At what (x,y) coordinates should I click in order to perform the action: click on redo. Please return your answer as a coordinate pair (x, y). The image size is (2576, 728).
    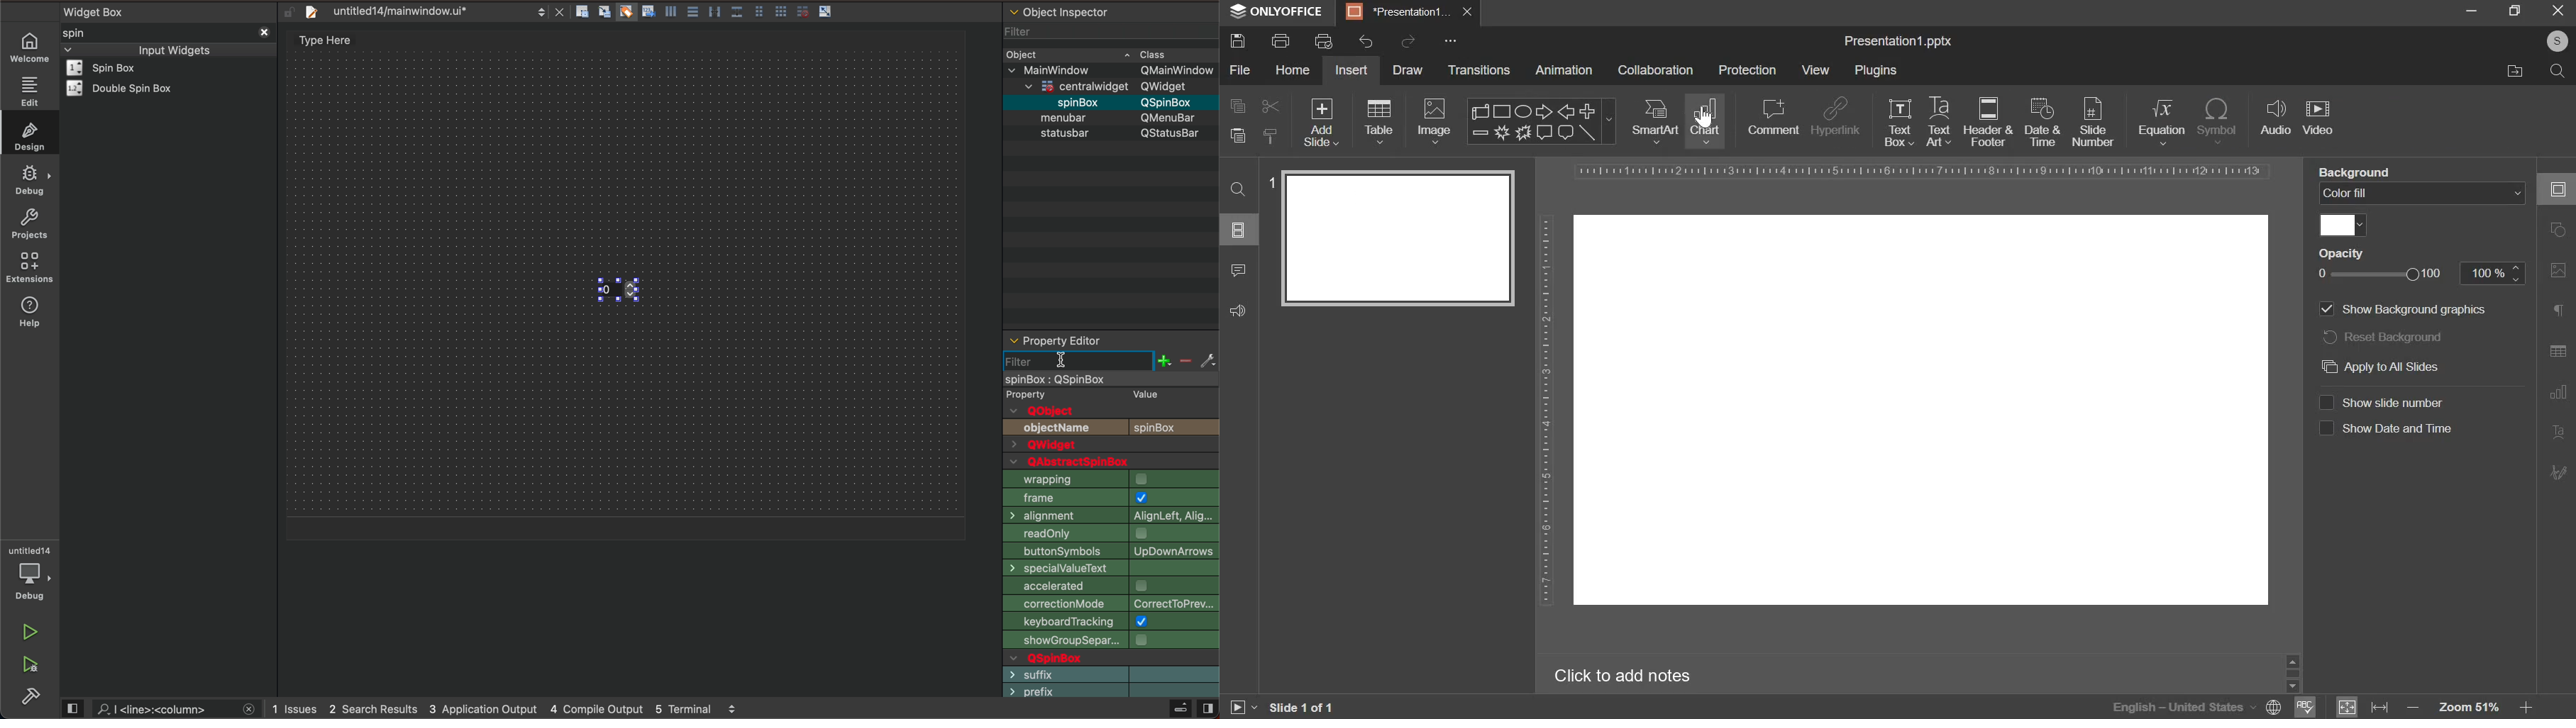
    Looking at the image, I should click on (1408, 42).